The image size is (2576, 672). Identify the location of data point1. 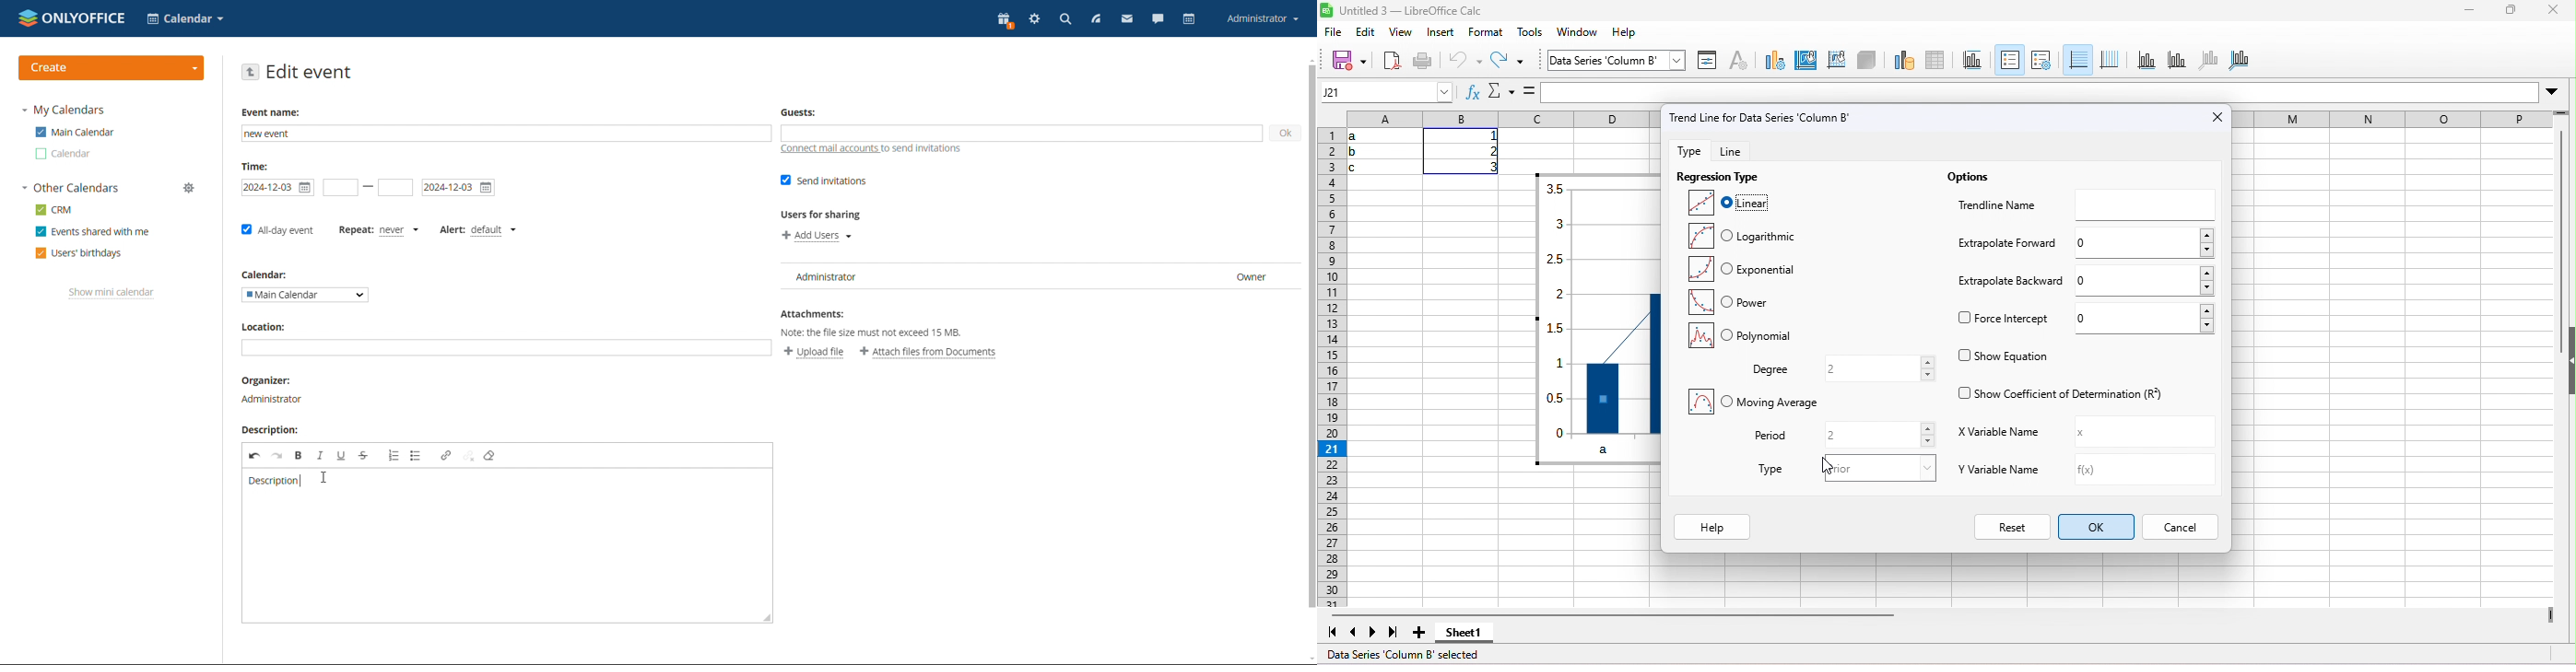
(1616, 397).